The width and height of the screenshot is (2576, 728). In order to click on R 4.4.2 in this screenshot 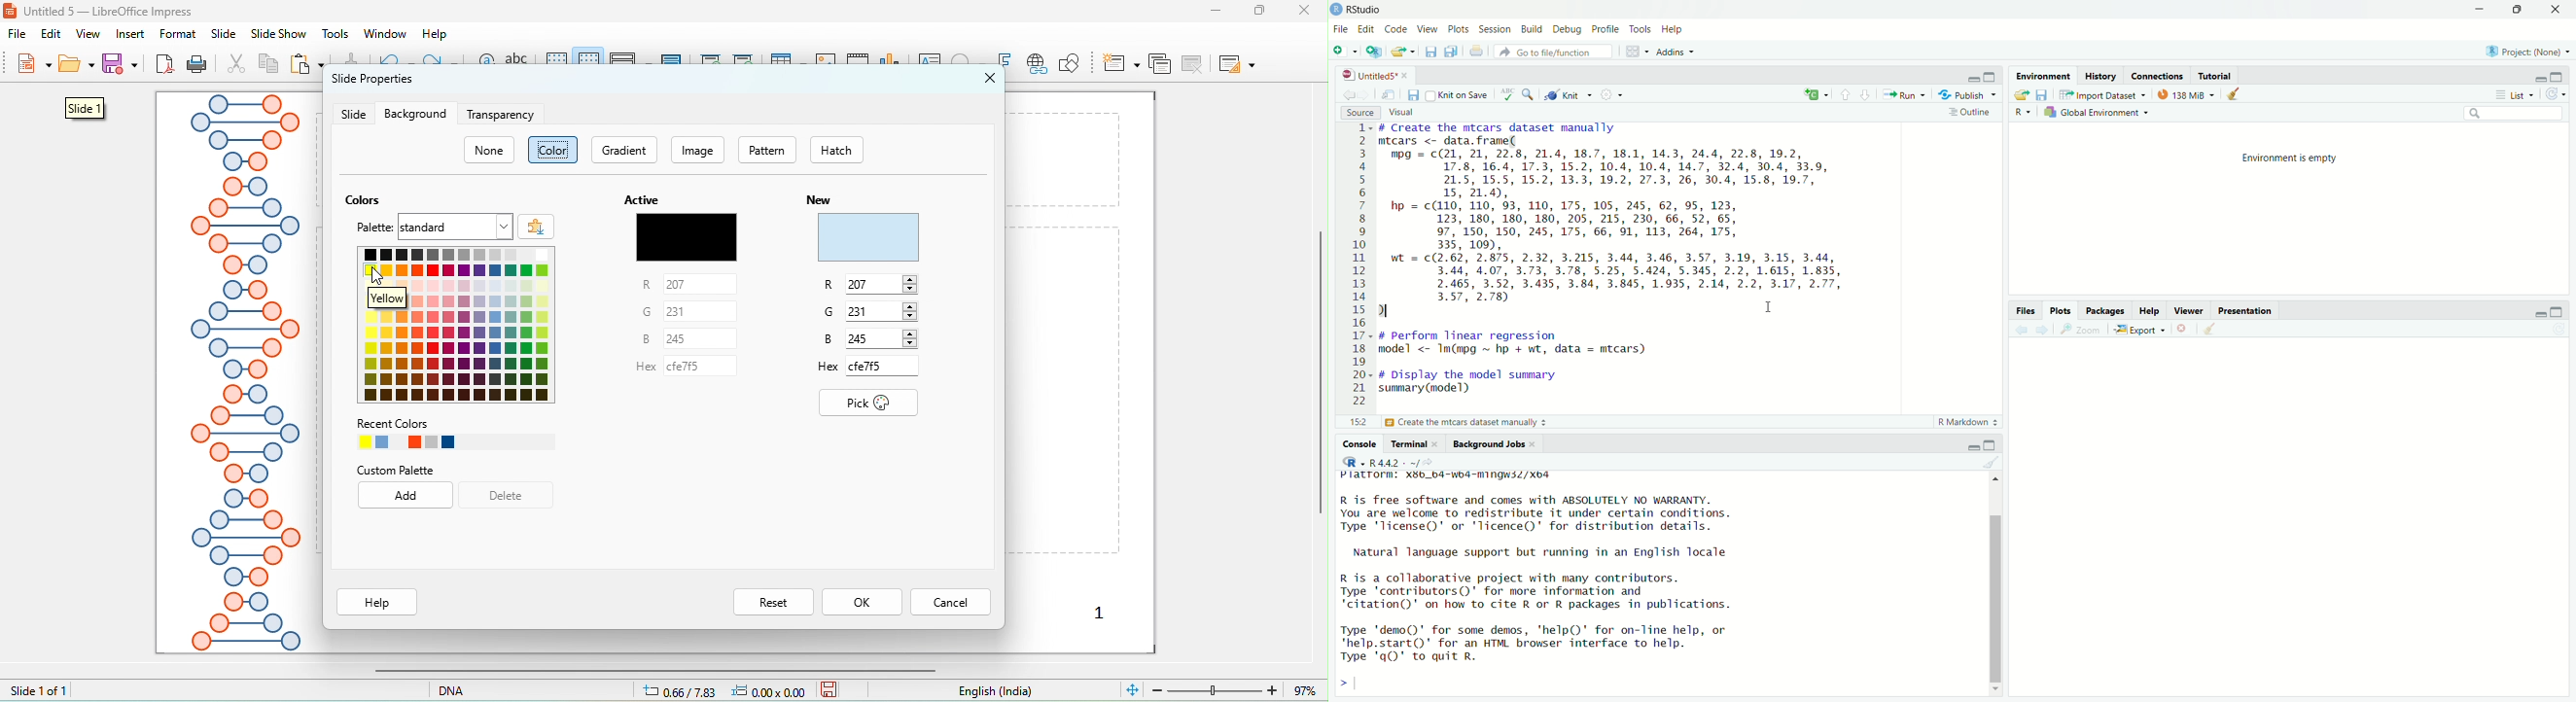, I will do `click(1378, 462)`.